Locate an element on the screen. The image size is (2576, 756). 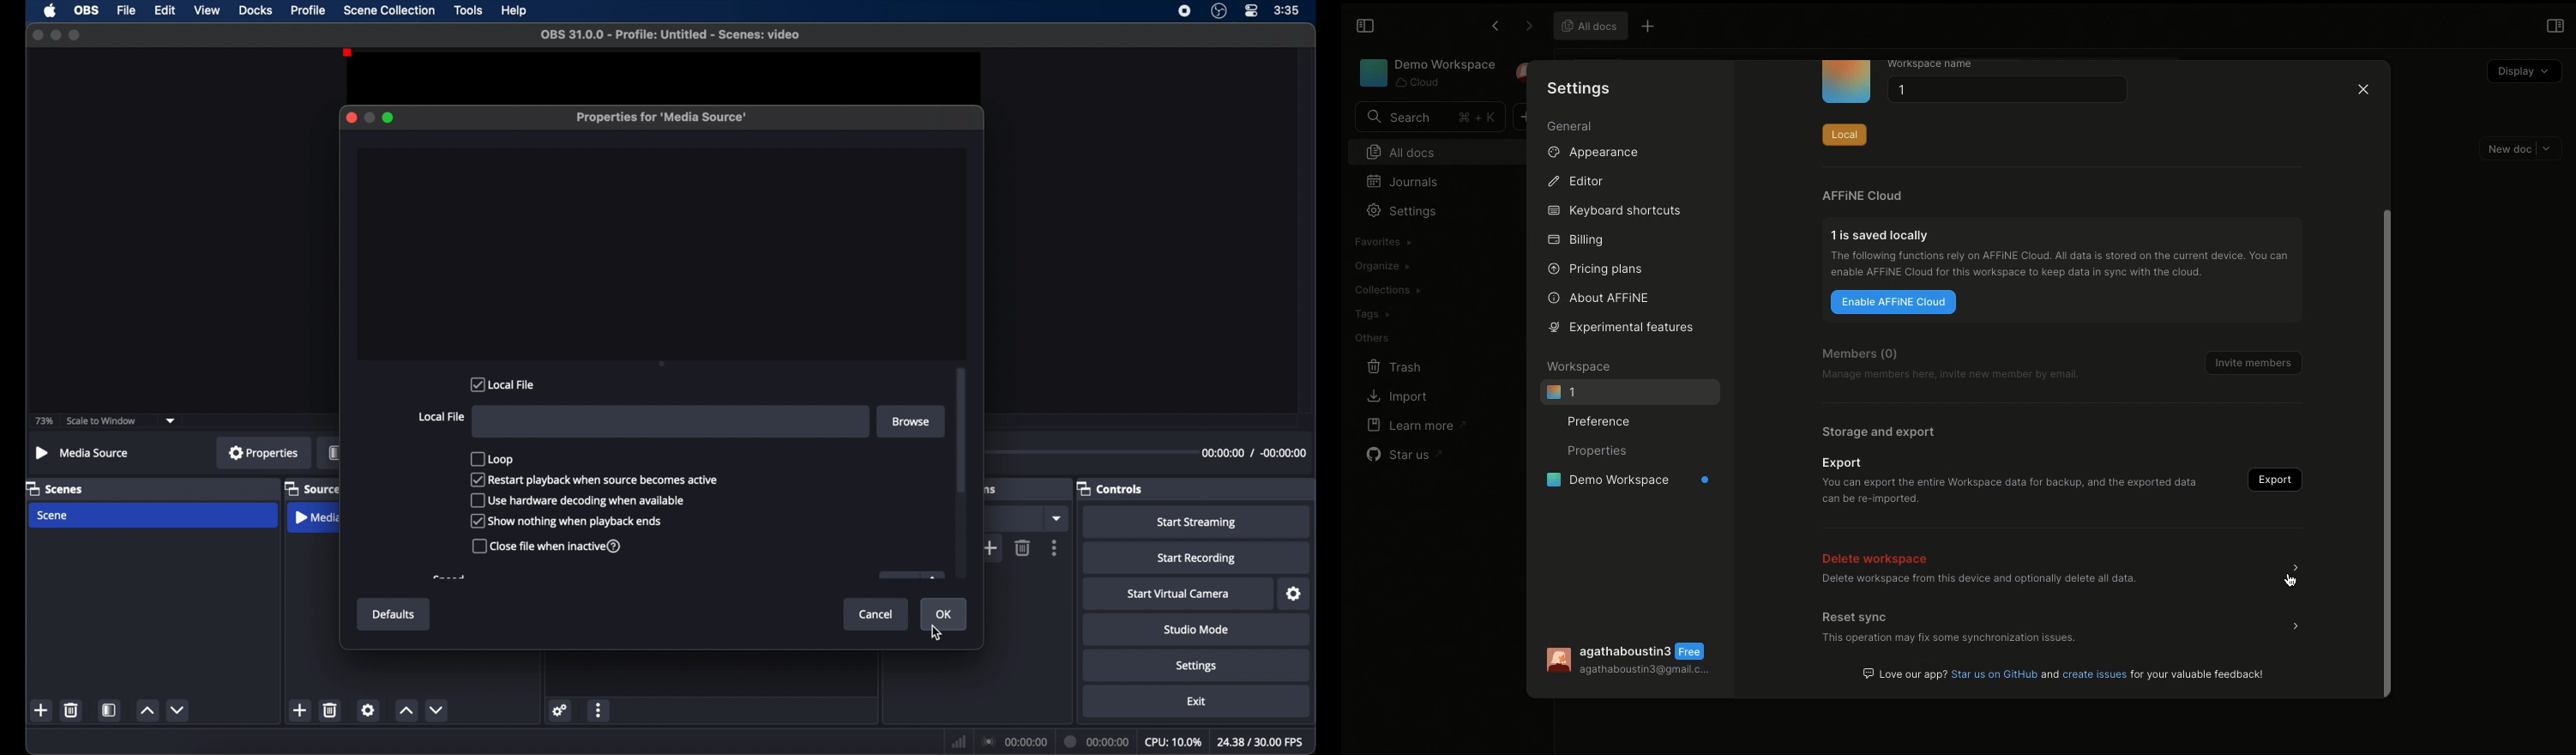
Workspace is located at coordinates (1582, 366).